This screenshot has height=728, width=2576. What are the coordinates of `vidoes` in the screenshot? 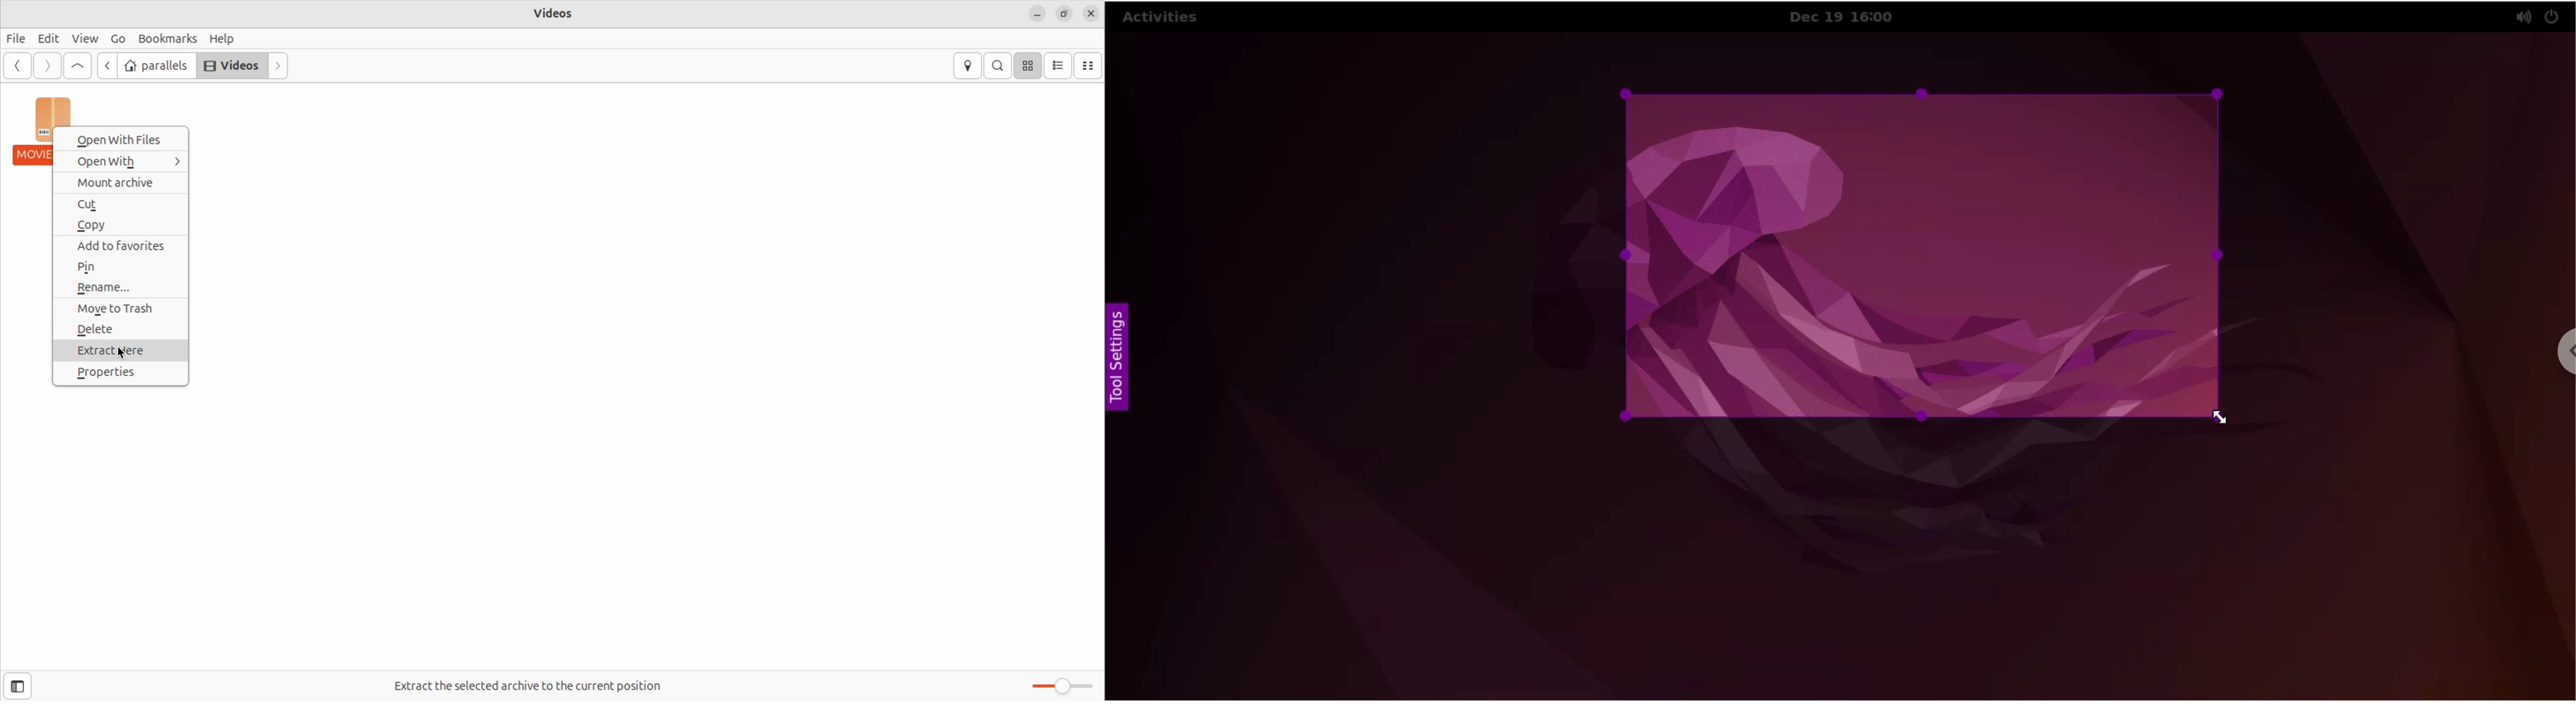 It's located at (555, 13).